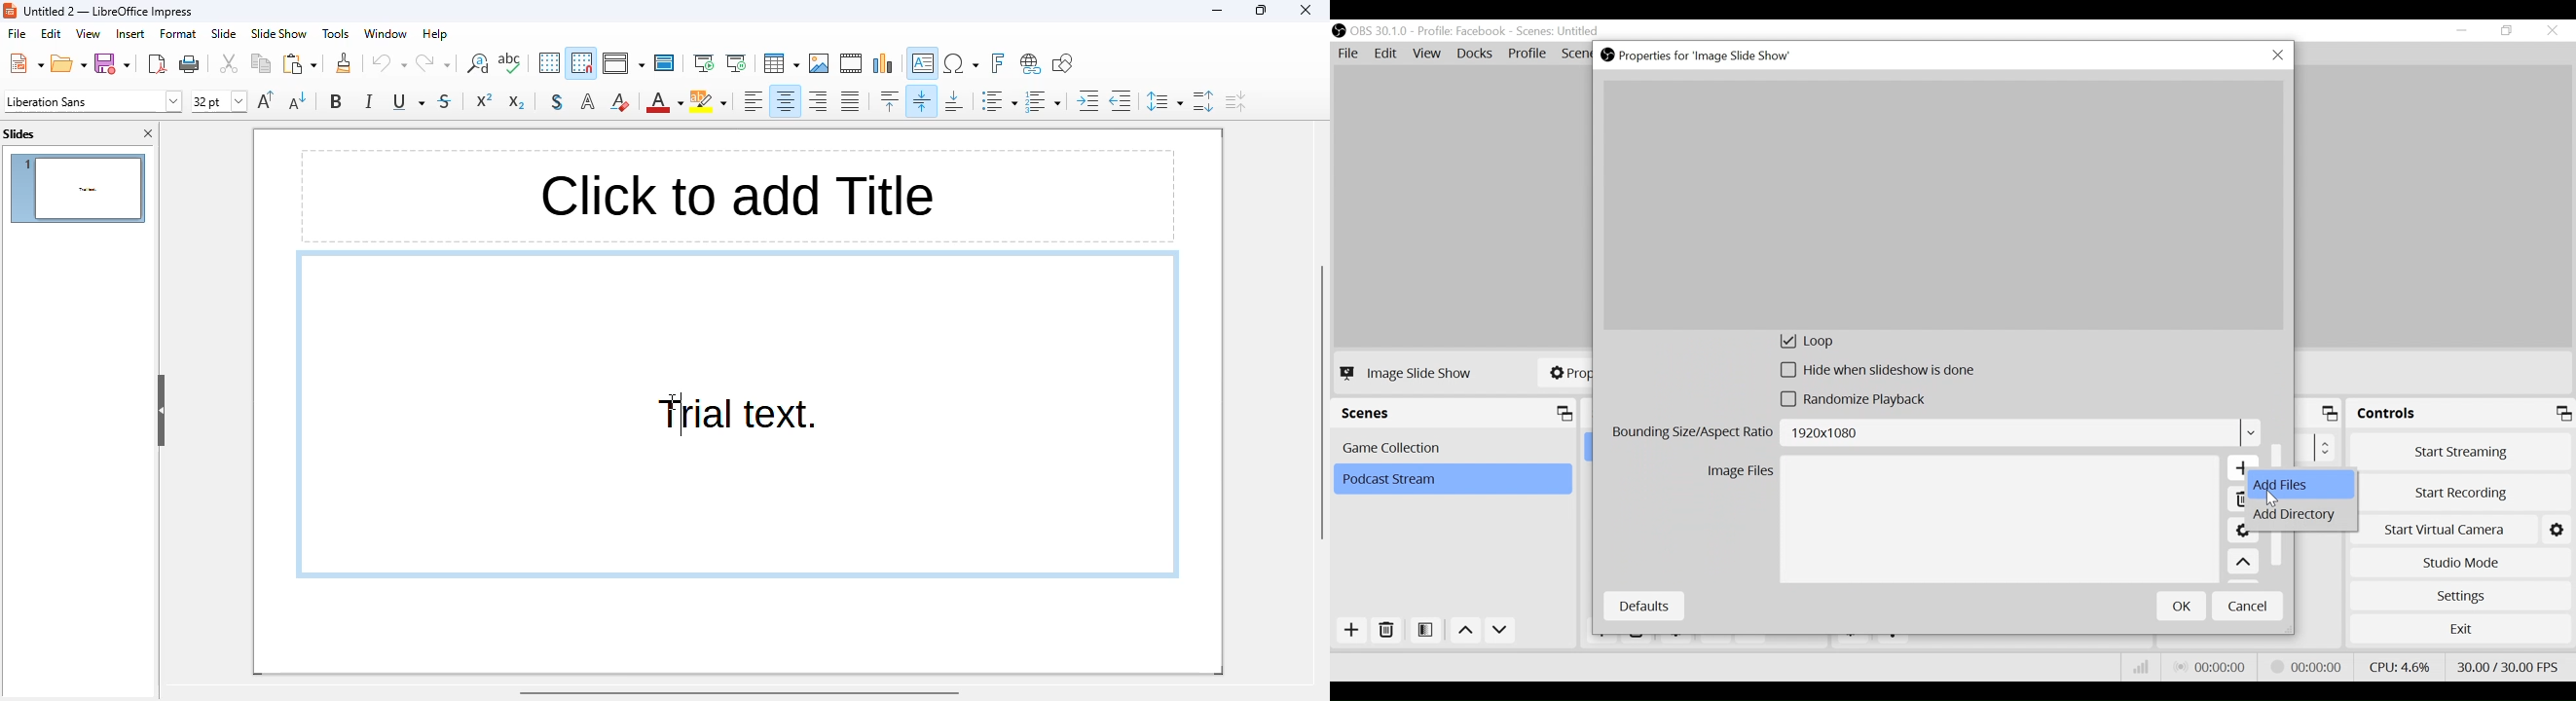 This screenshot has height=728, width=2576. What do you see at coordinates (998, 63) in the screenshot?
I see `insert fontwork text` at bounding box center [998, 63].